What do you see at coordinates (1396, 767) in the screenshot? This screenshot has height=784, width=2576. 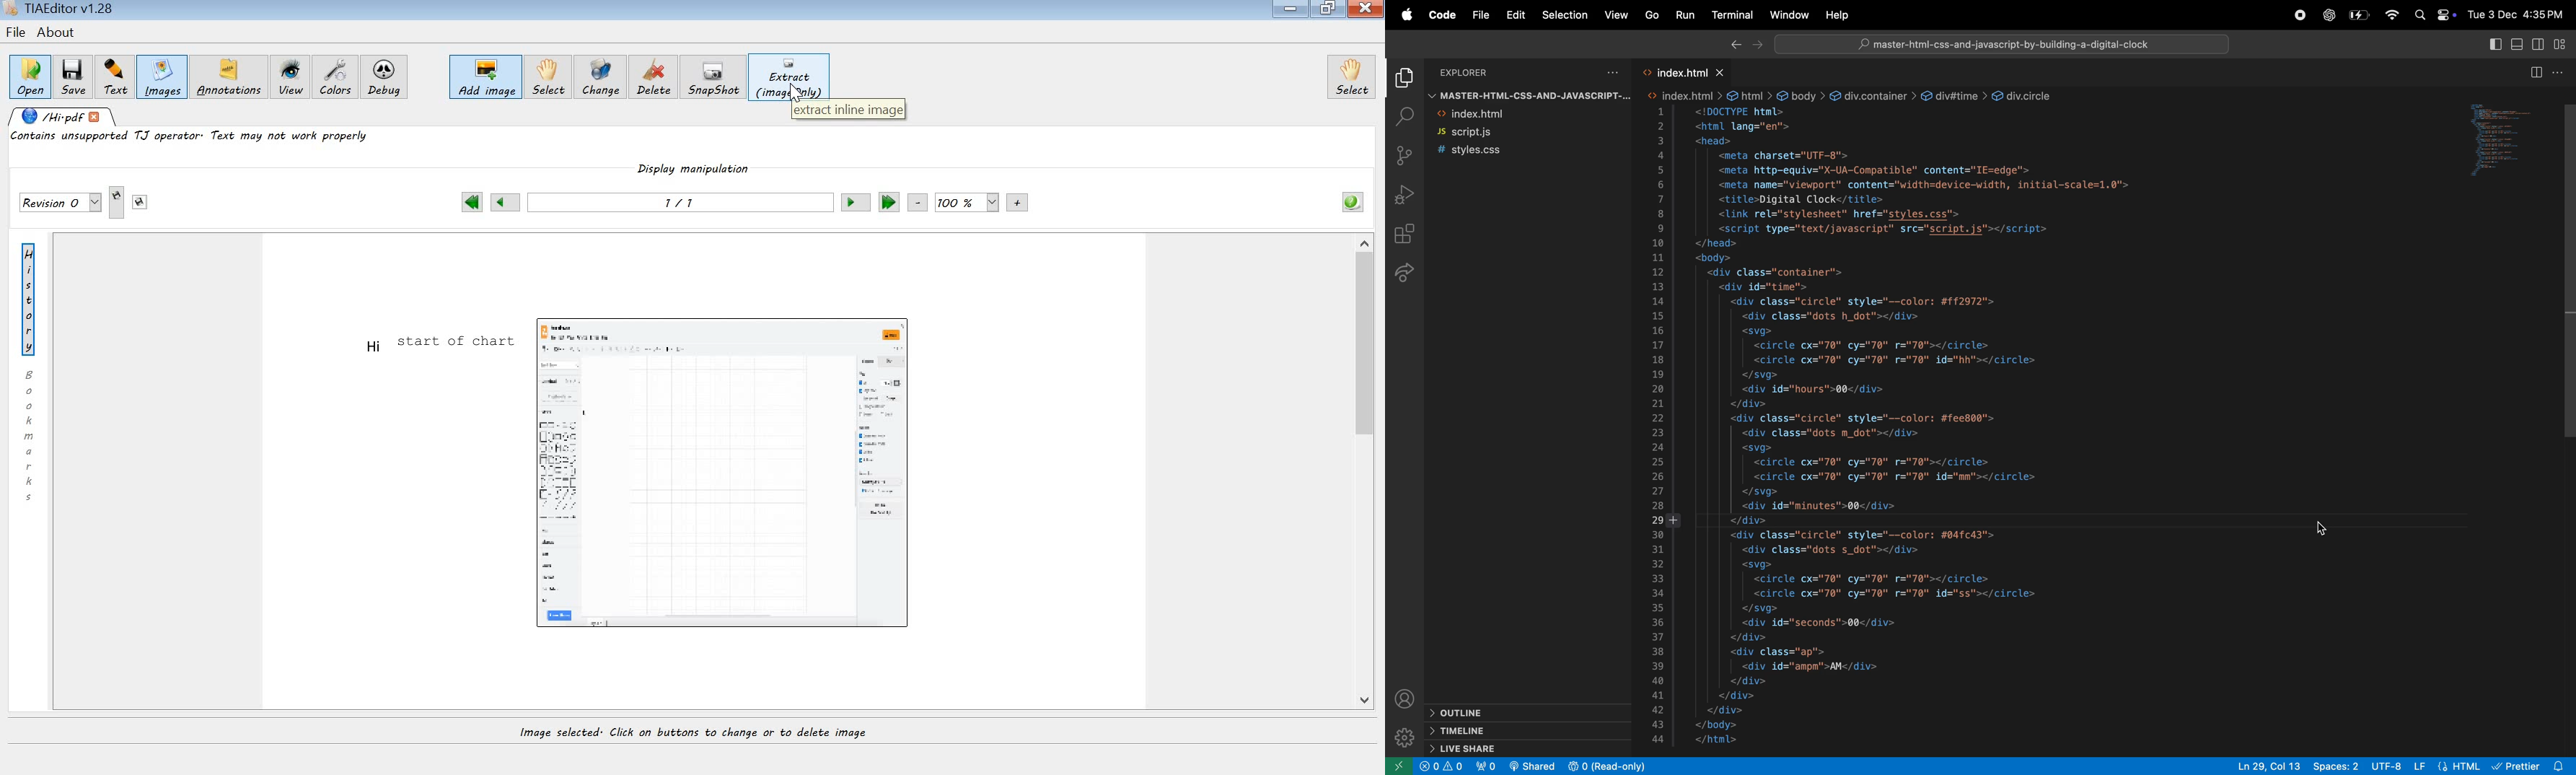 I see `new window` at bounding box center [1396, 767].